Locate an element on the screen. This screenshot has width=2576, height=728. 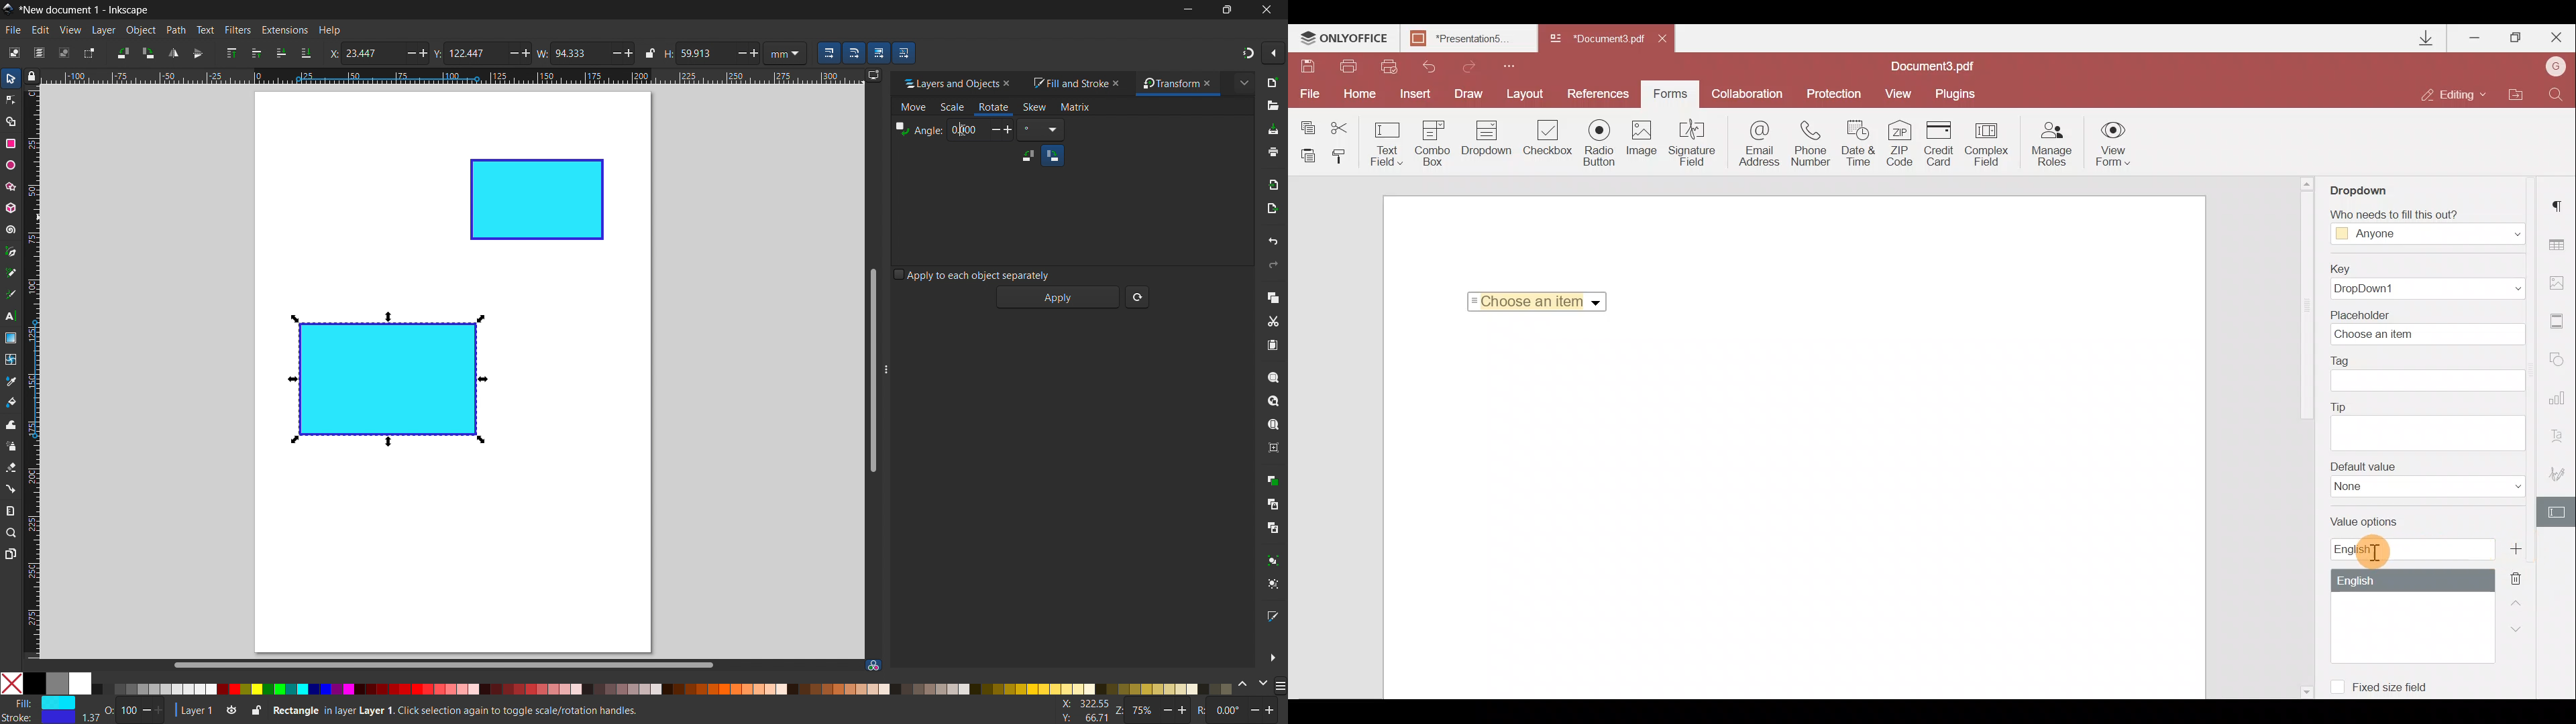
zoom selection is located at coordinates (1273, 377).